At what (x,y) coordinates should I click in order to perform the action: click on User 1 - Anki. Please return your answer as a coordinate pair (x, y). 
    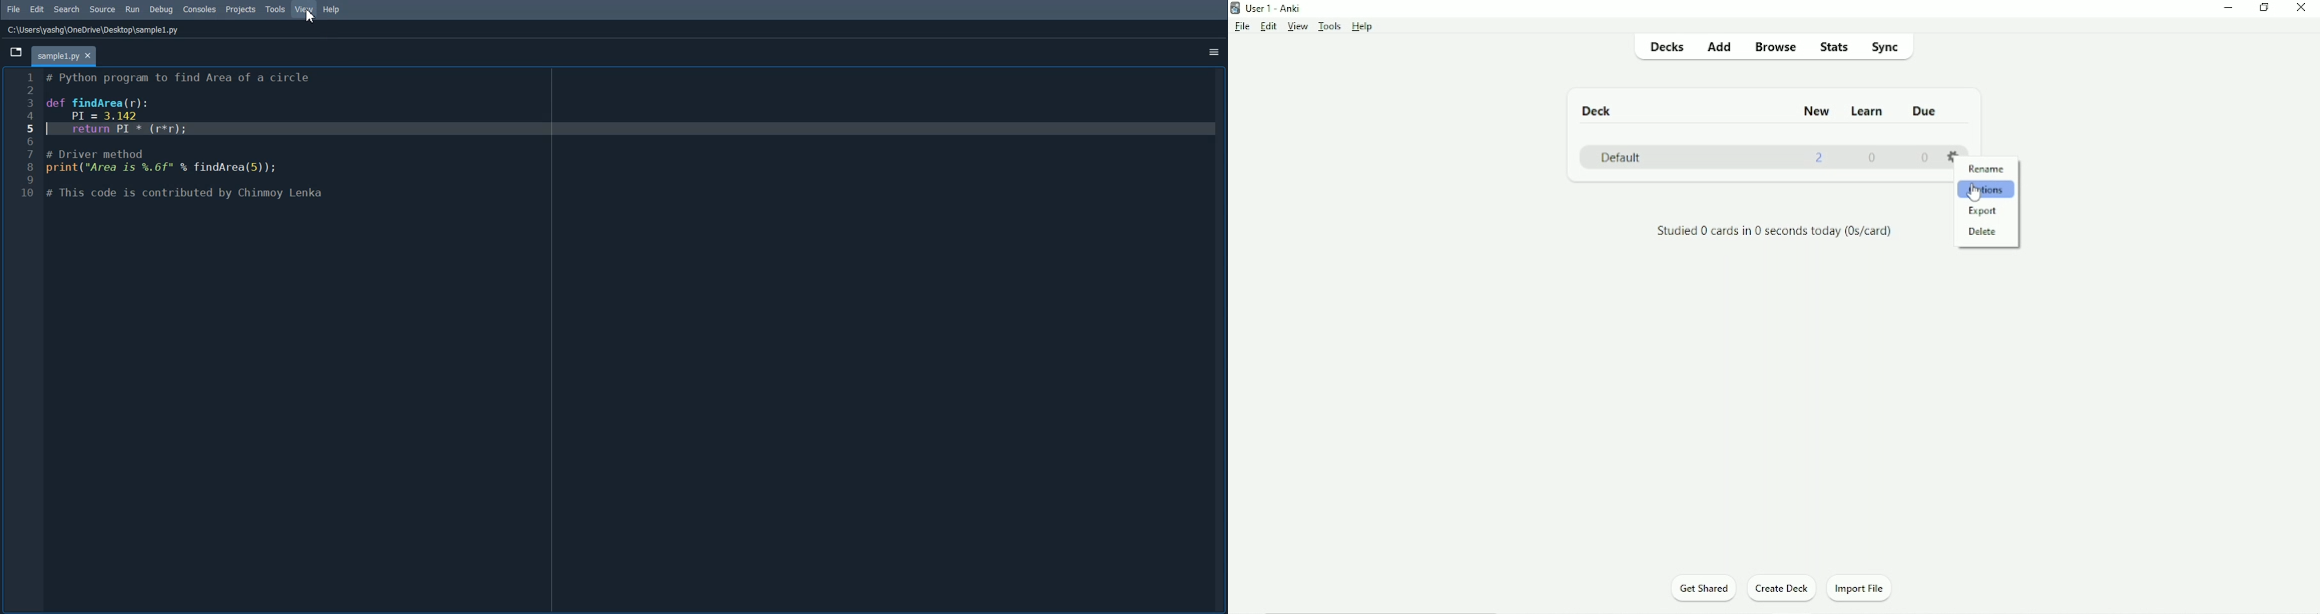
    Looking at the image, I should click on (1273, 7).